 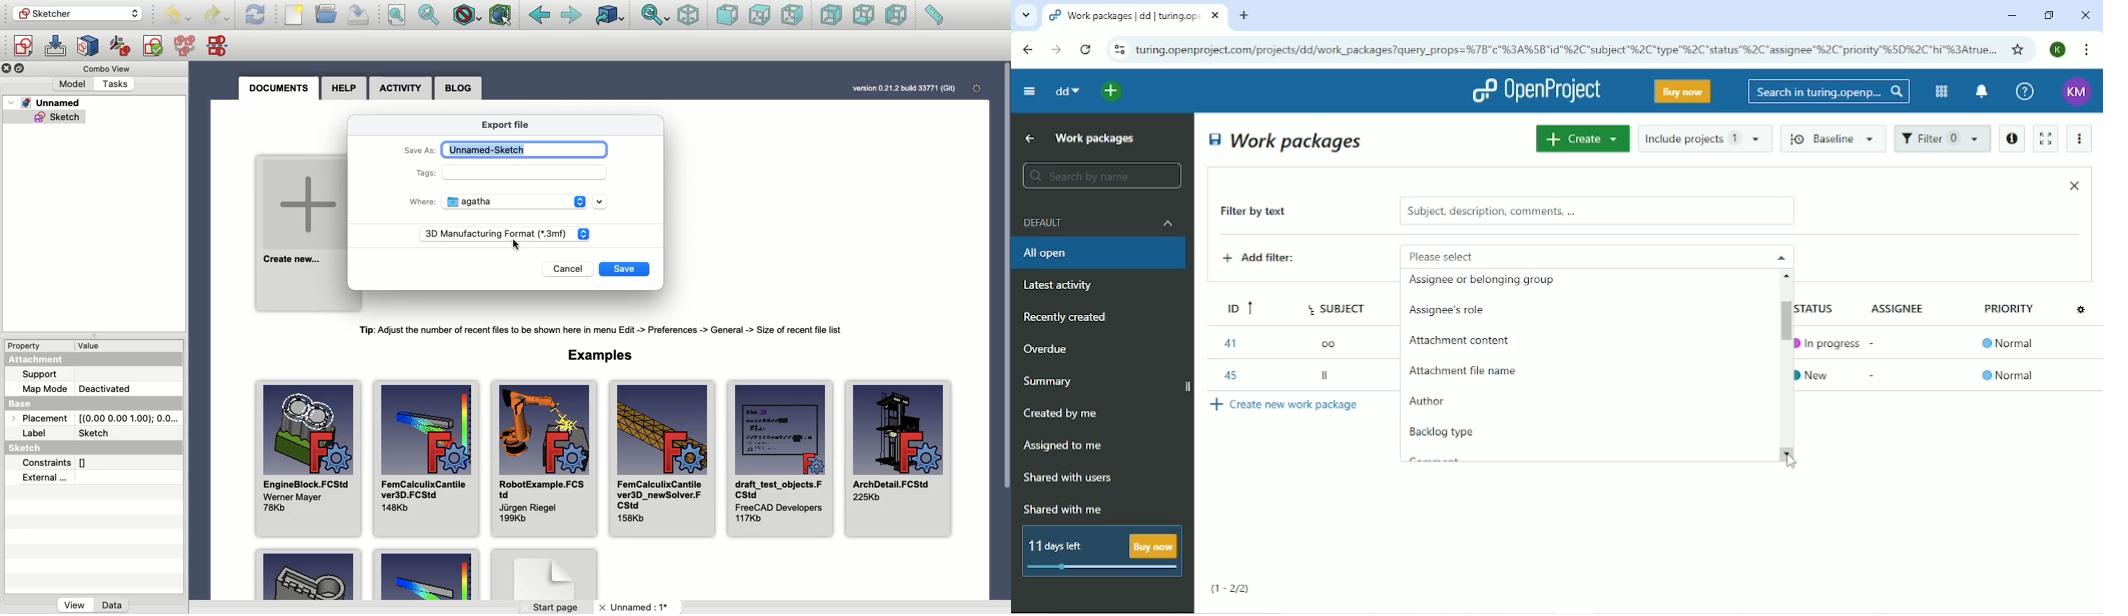 I want to click on Label Sketch, so click(x=73, y=433).